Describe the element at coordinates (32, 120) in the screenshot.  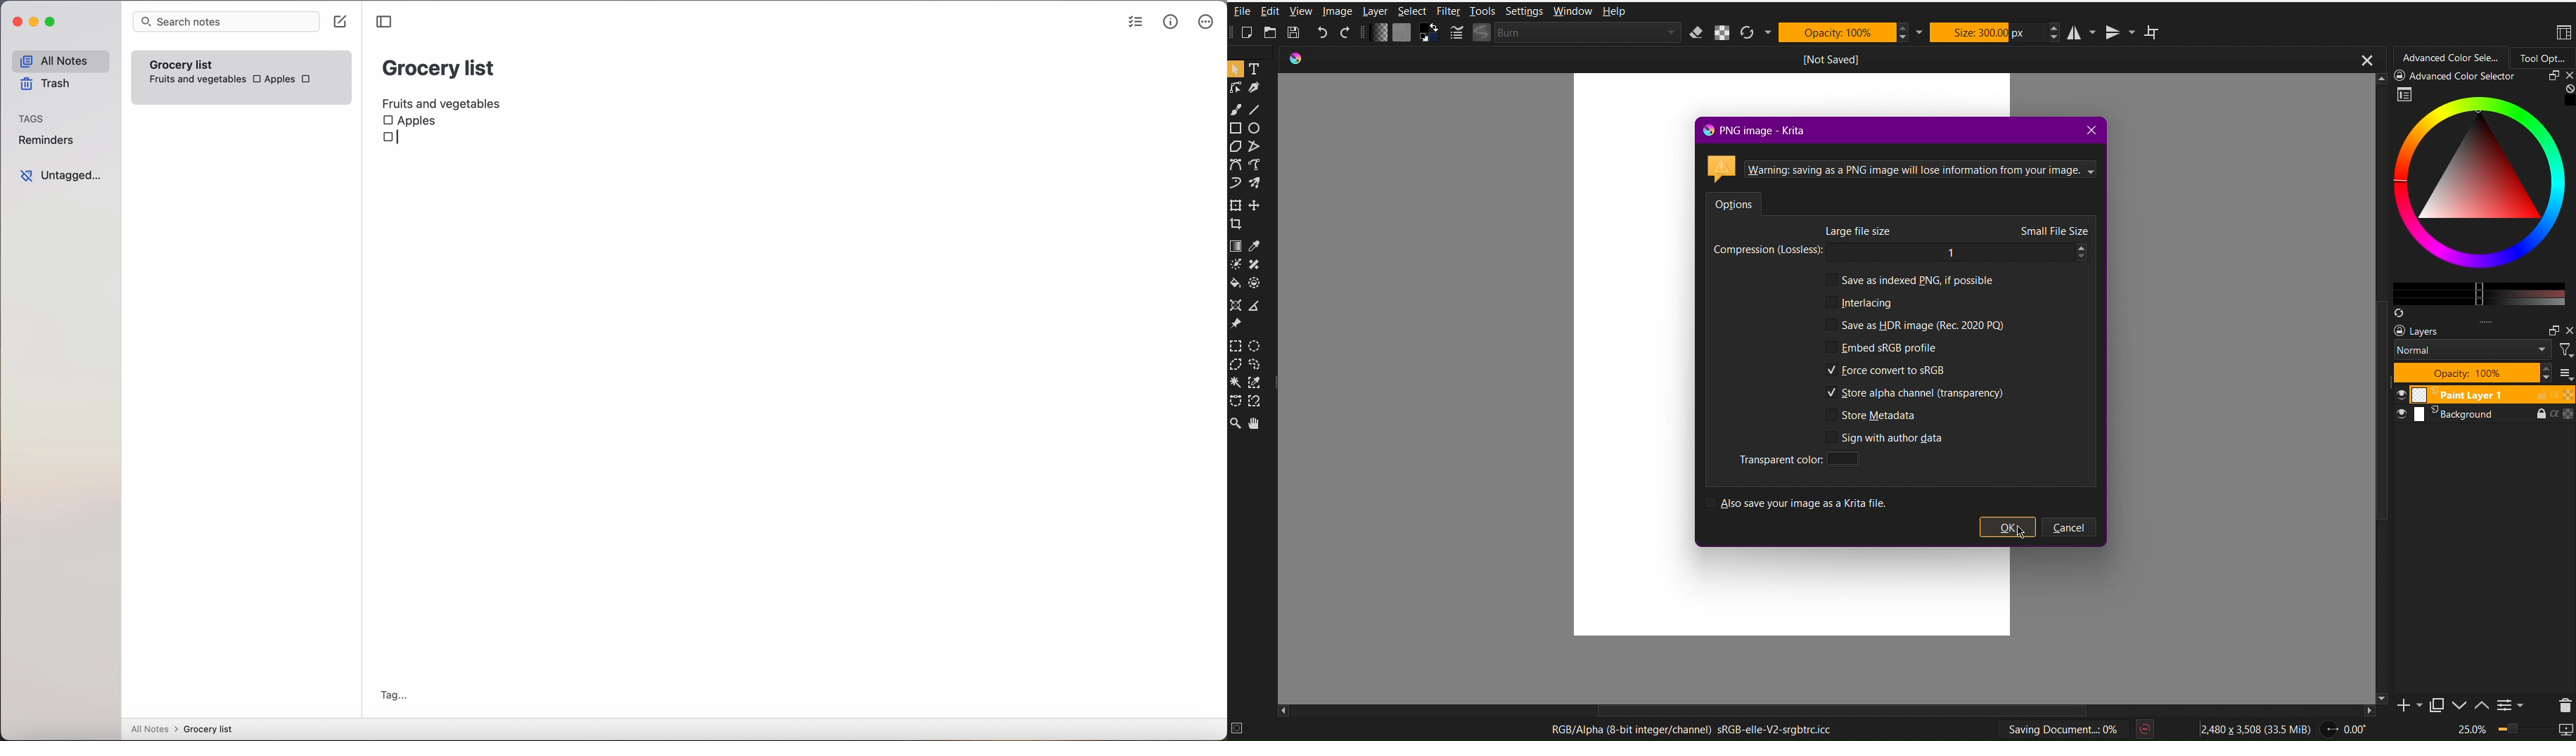
I see `tags` at that location.